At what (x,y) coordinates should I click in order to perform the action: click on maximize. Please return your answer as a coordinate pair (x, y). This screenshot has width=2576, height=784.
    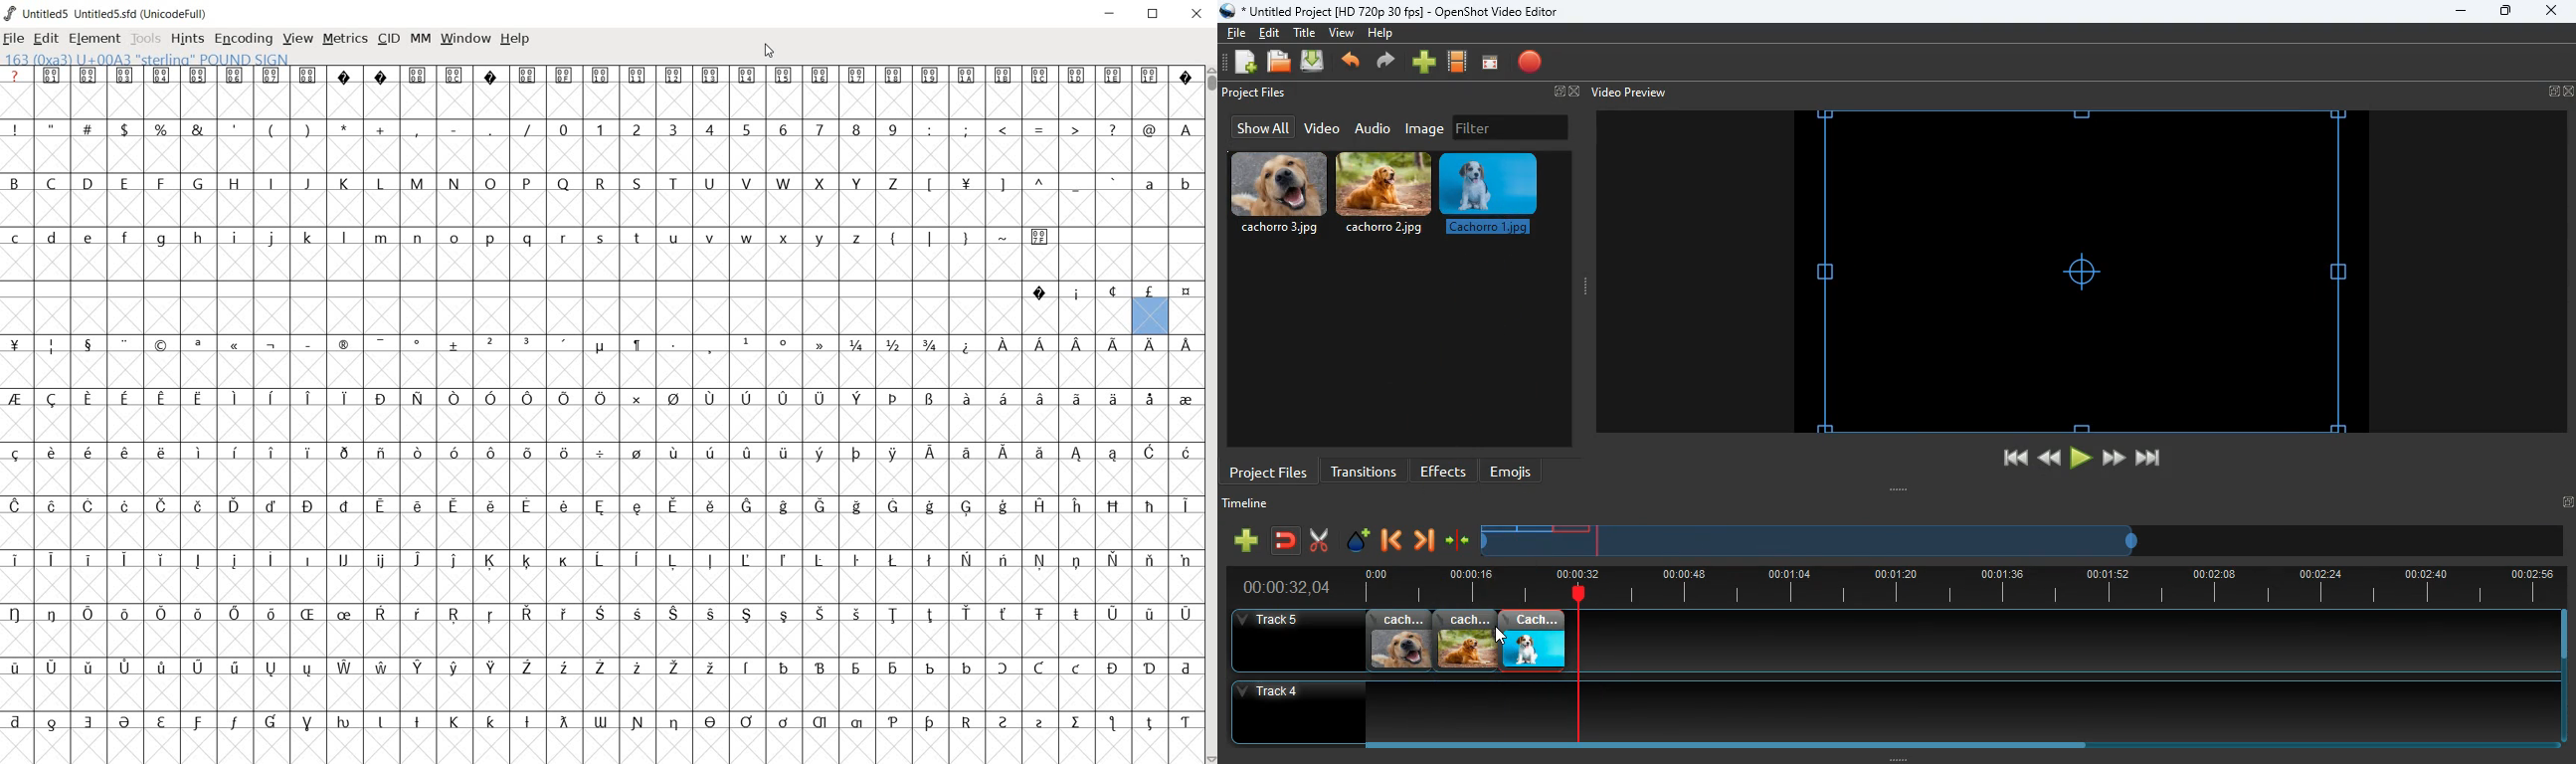
    Looking at the image, I should click on (2506, 13).